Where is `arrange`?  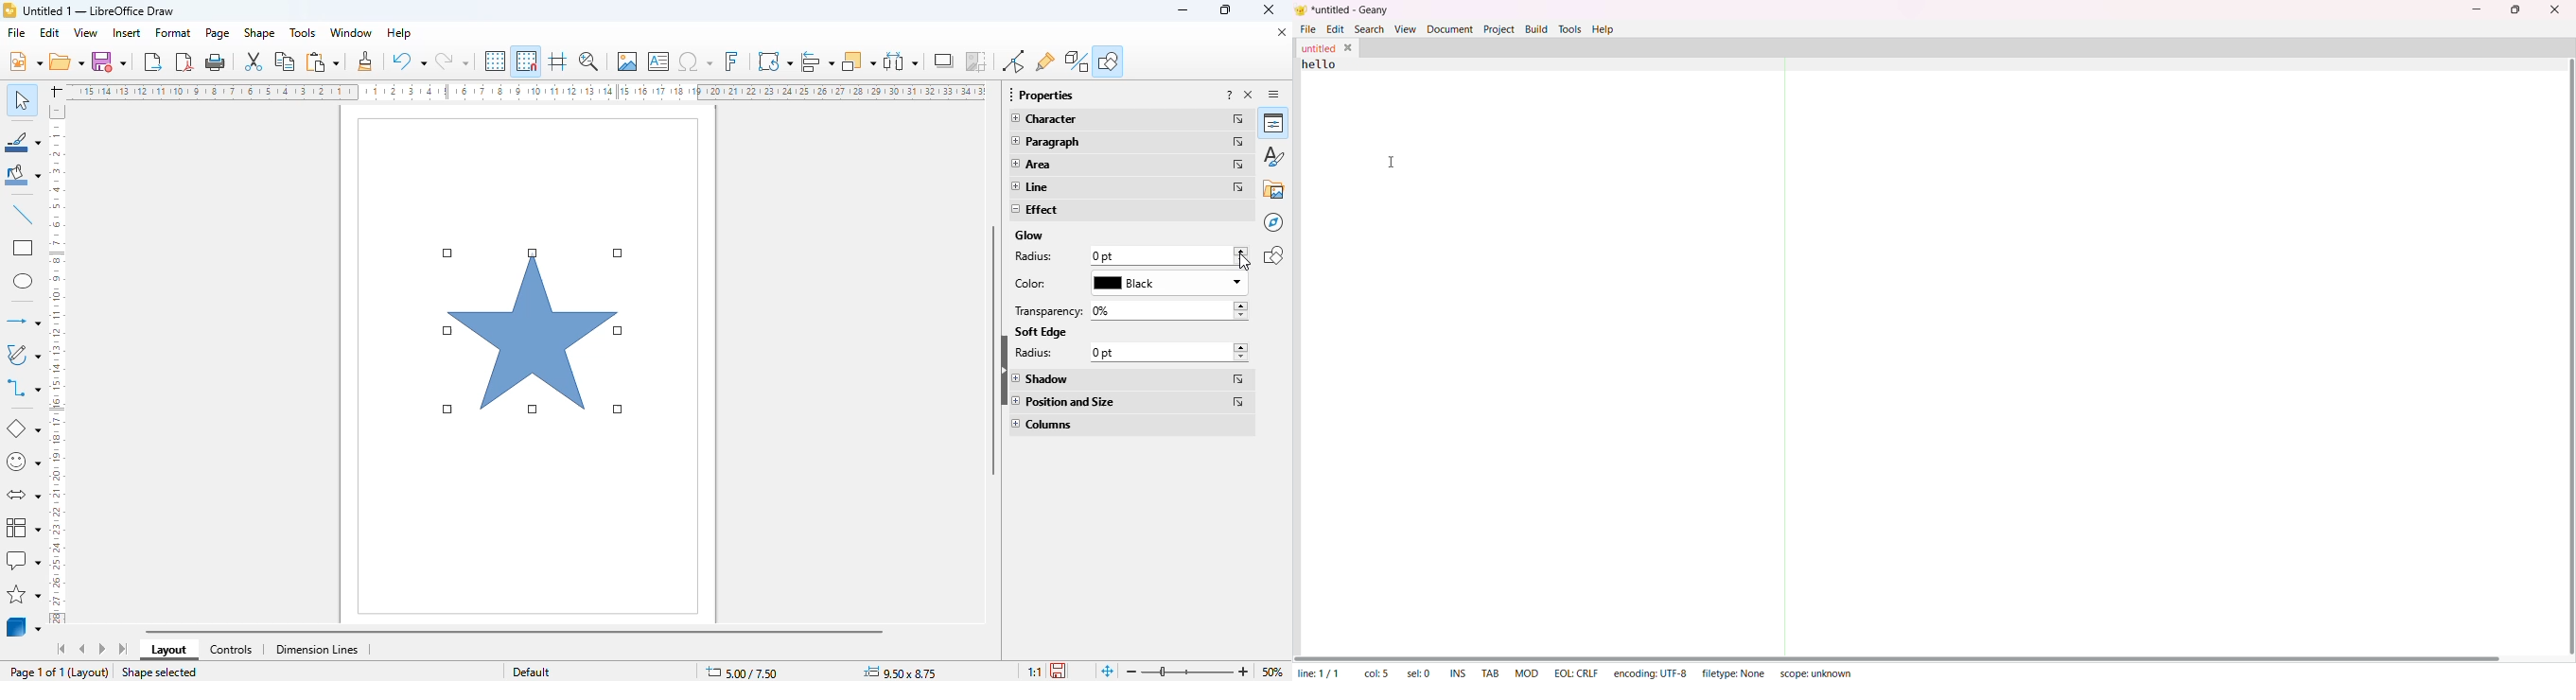
arrange is located at coordinates (859, 61).